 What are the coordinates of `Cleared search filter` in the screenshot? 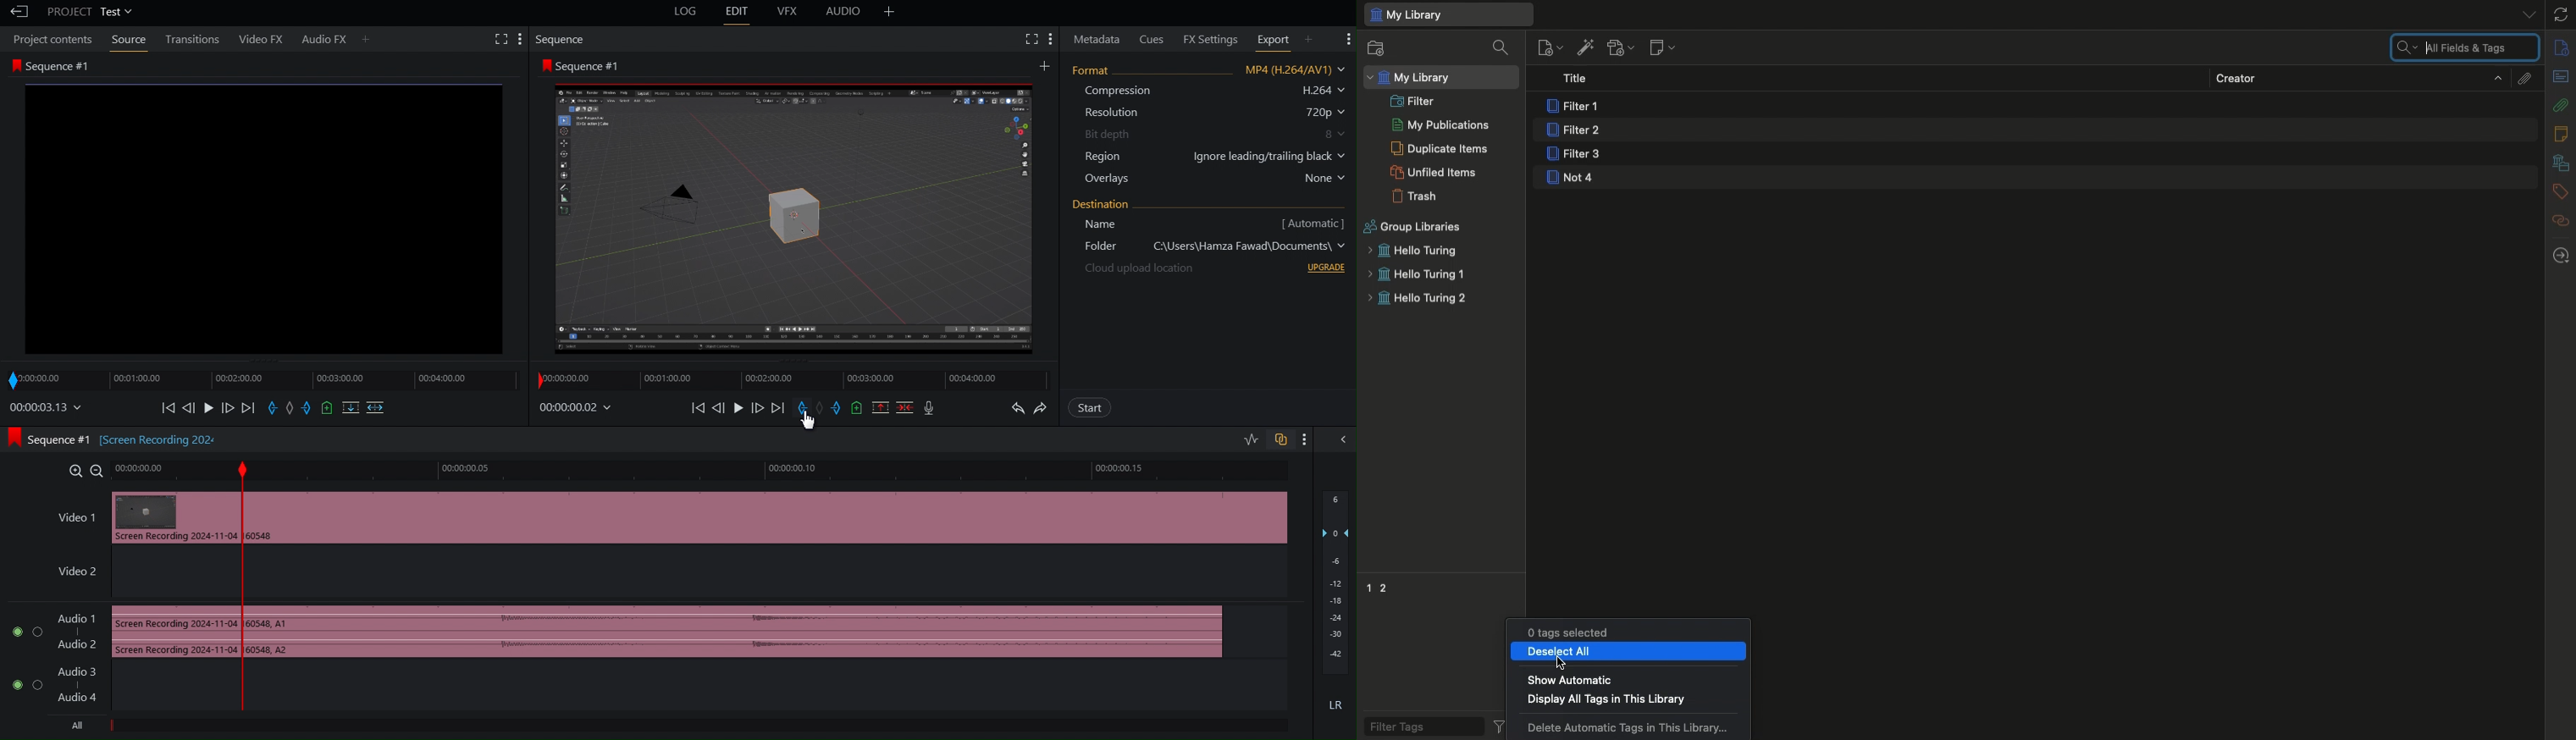 It's located at (2463, 48).